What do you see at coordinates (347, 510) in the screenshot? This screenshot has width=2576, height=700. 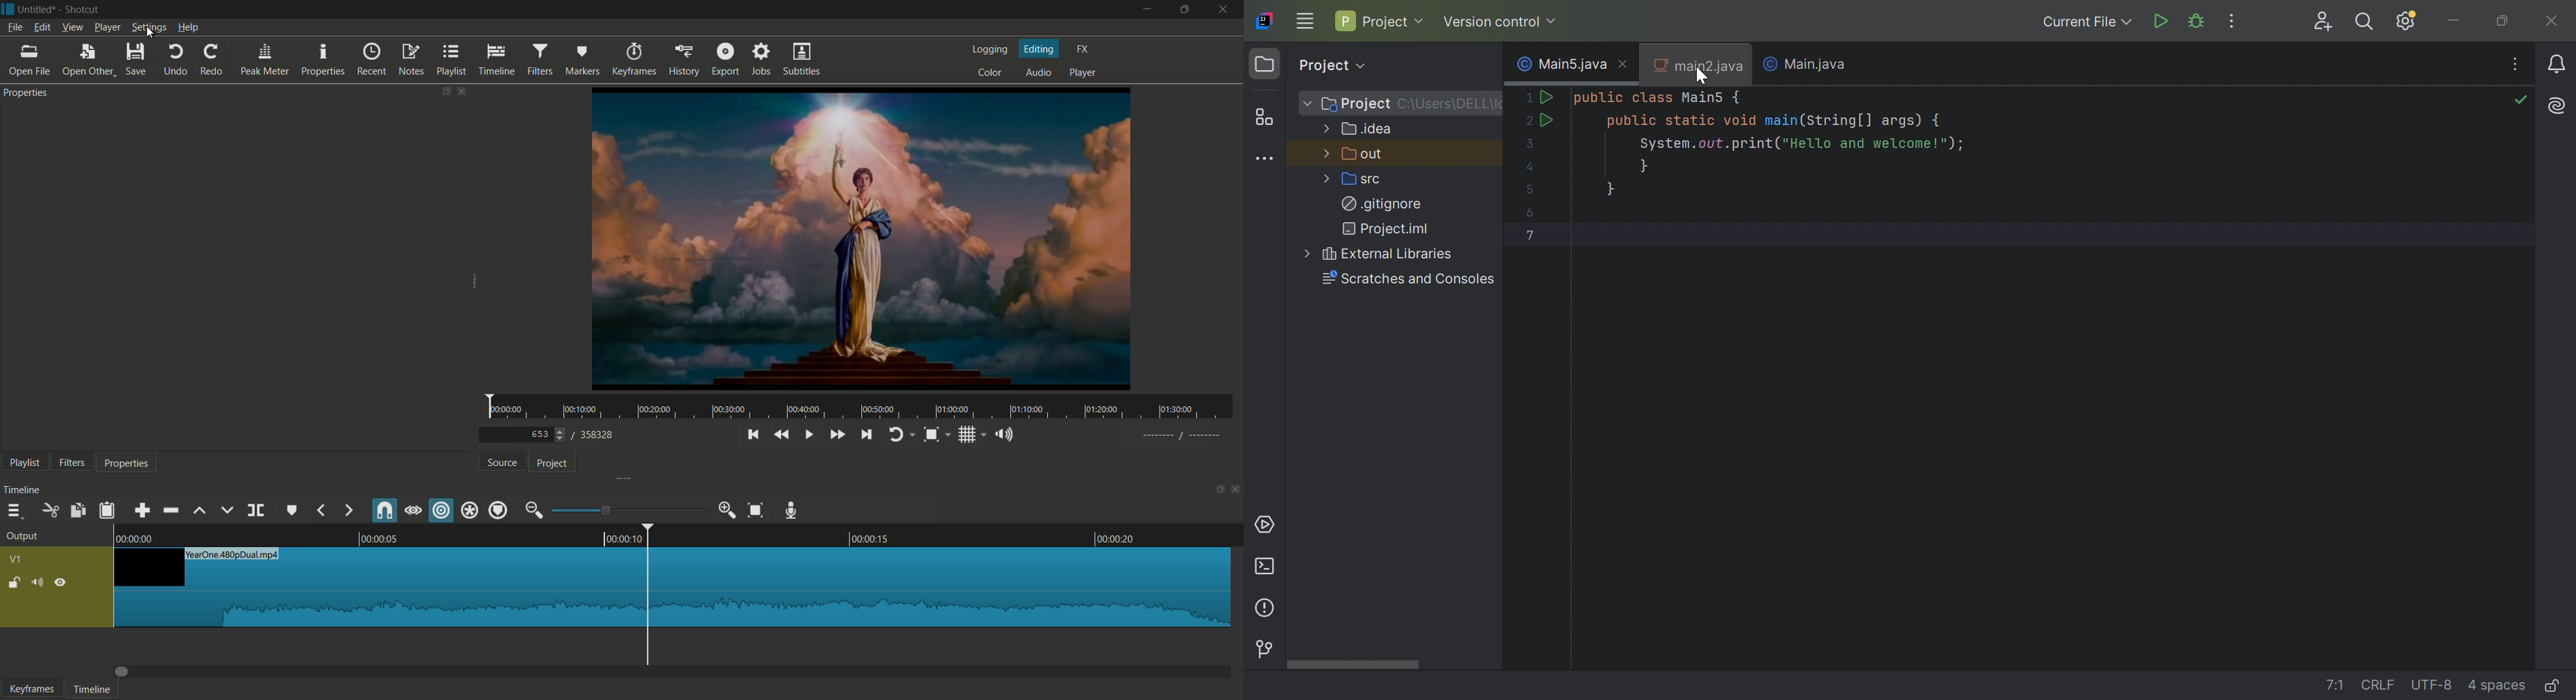 I see `next marker` at bounding box center [347, 510].